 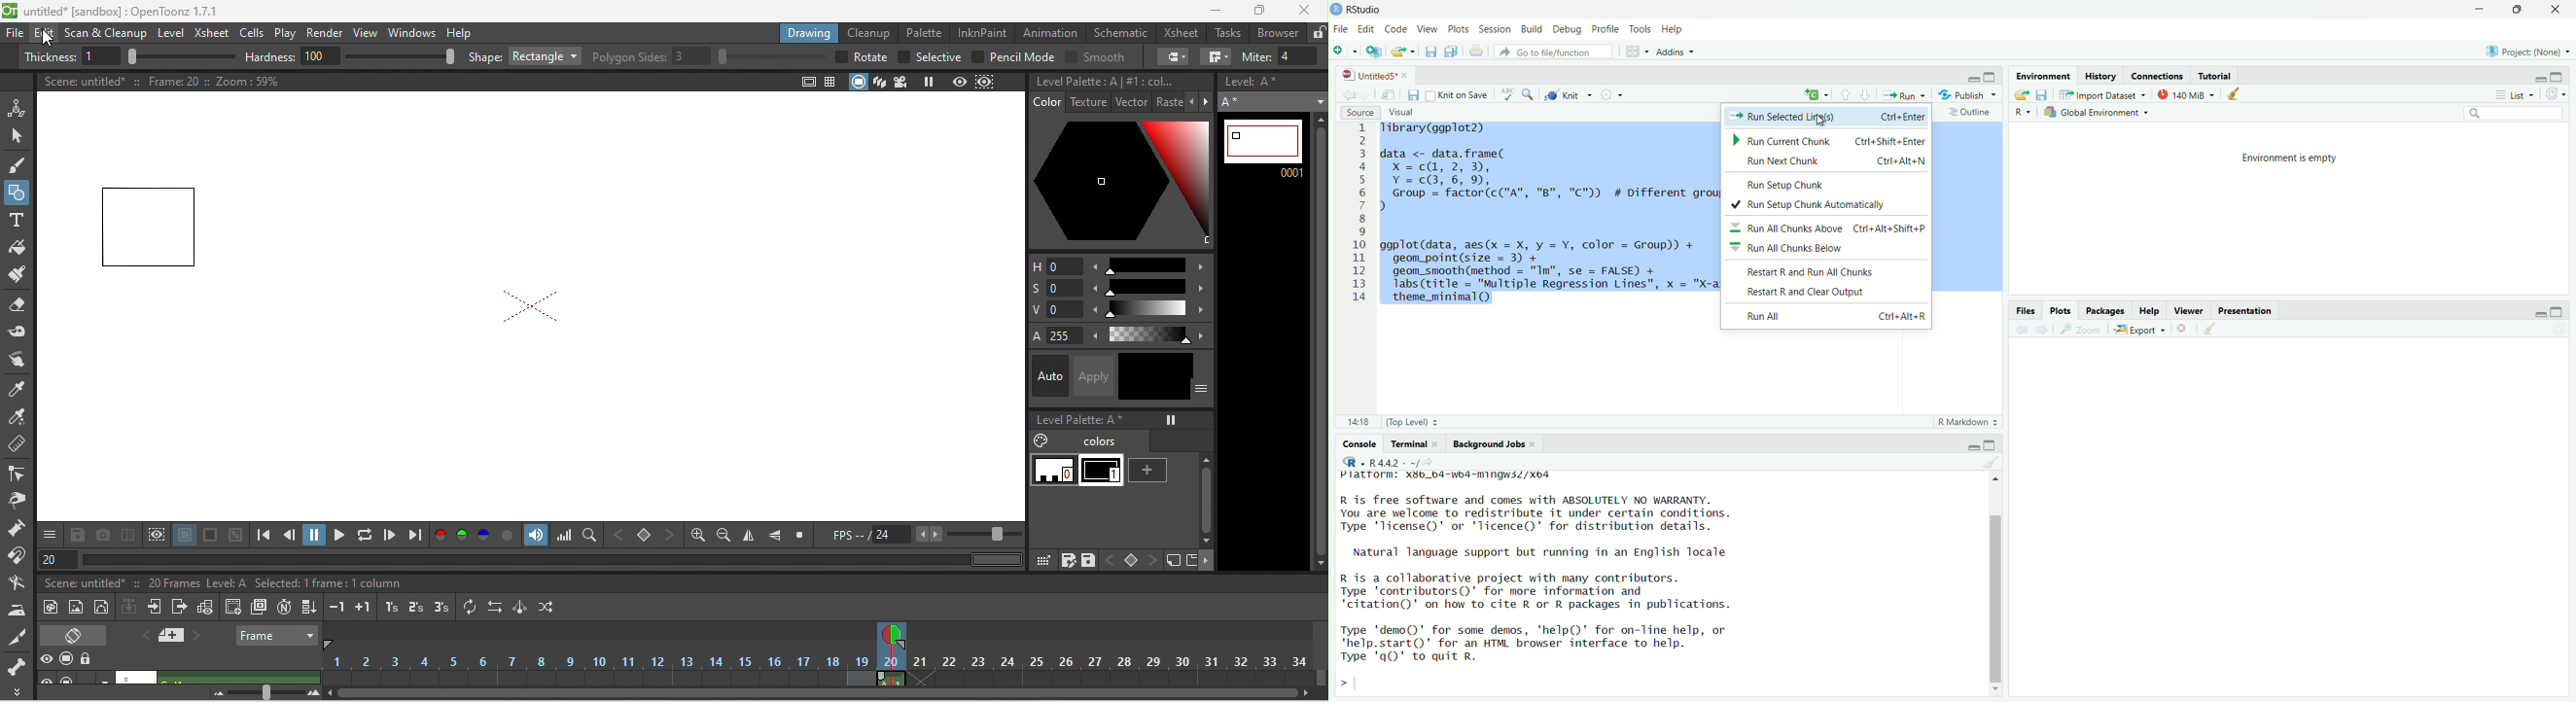 What do you see at coordinates (2562, 311) in the screenshot?
I see `maximise` at bounding box center [2562, 311].